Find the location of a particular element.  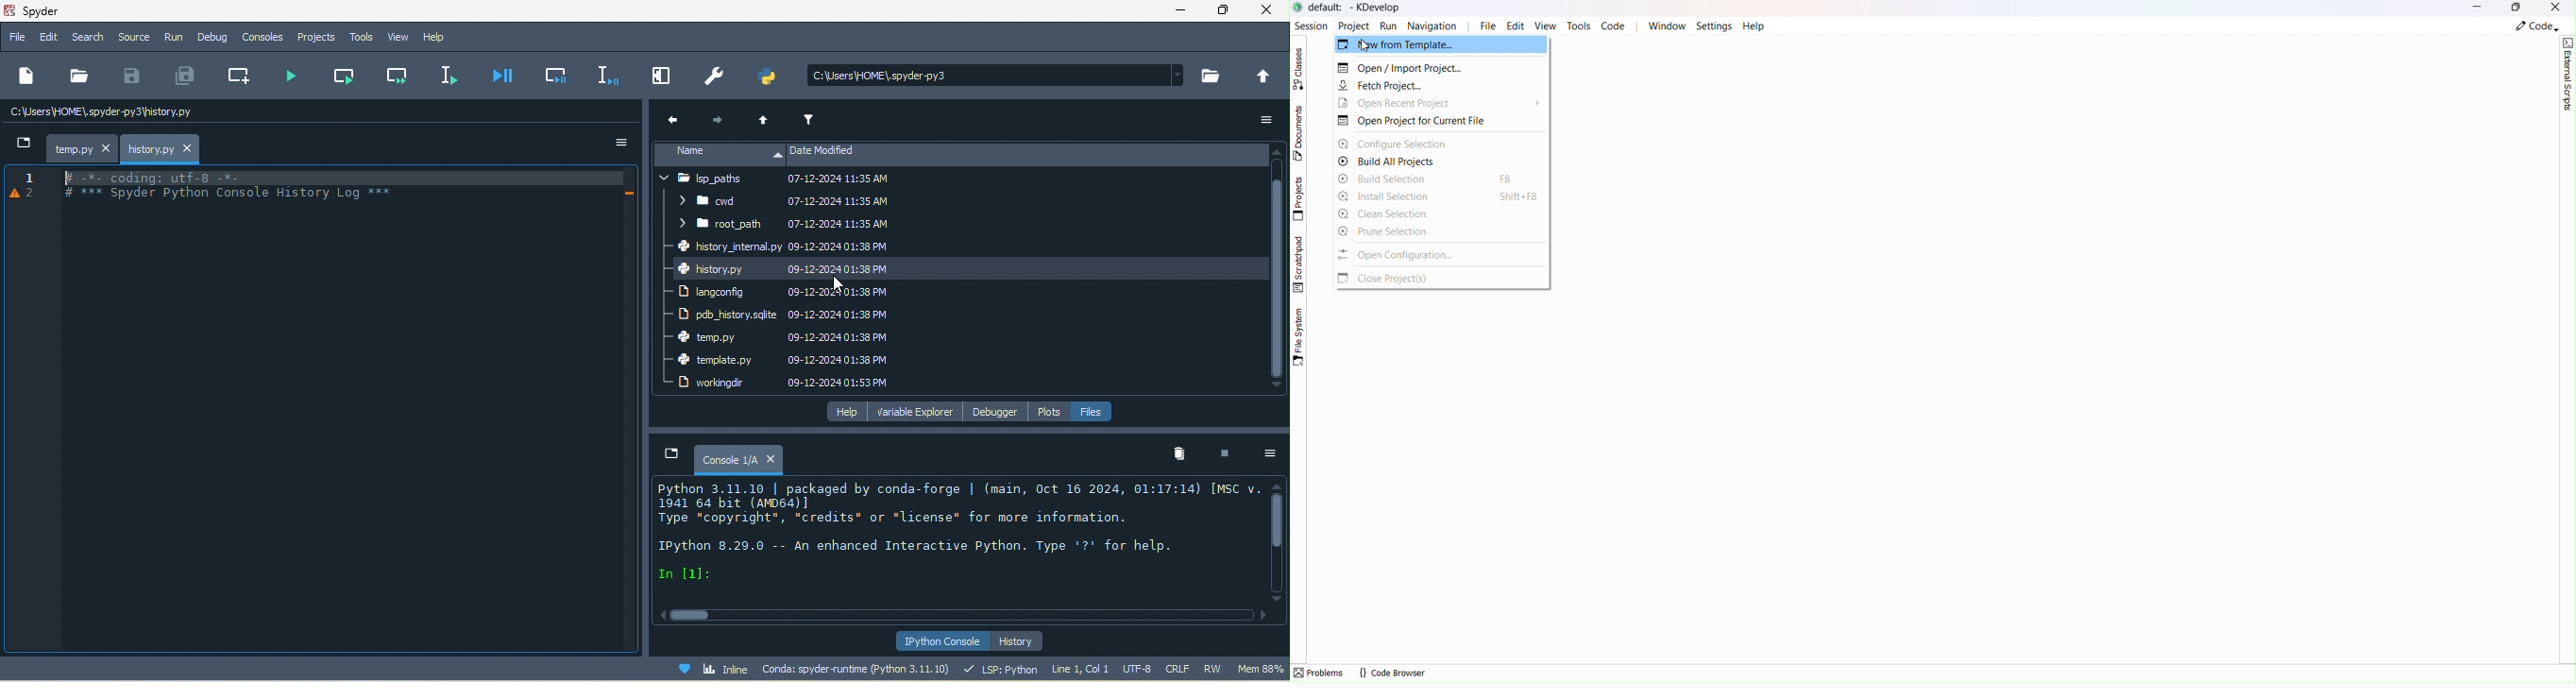

vertical scroll bar is located at coordinates (1275, 264).